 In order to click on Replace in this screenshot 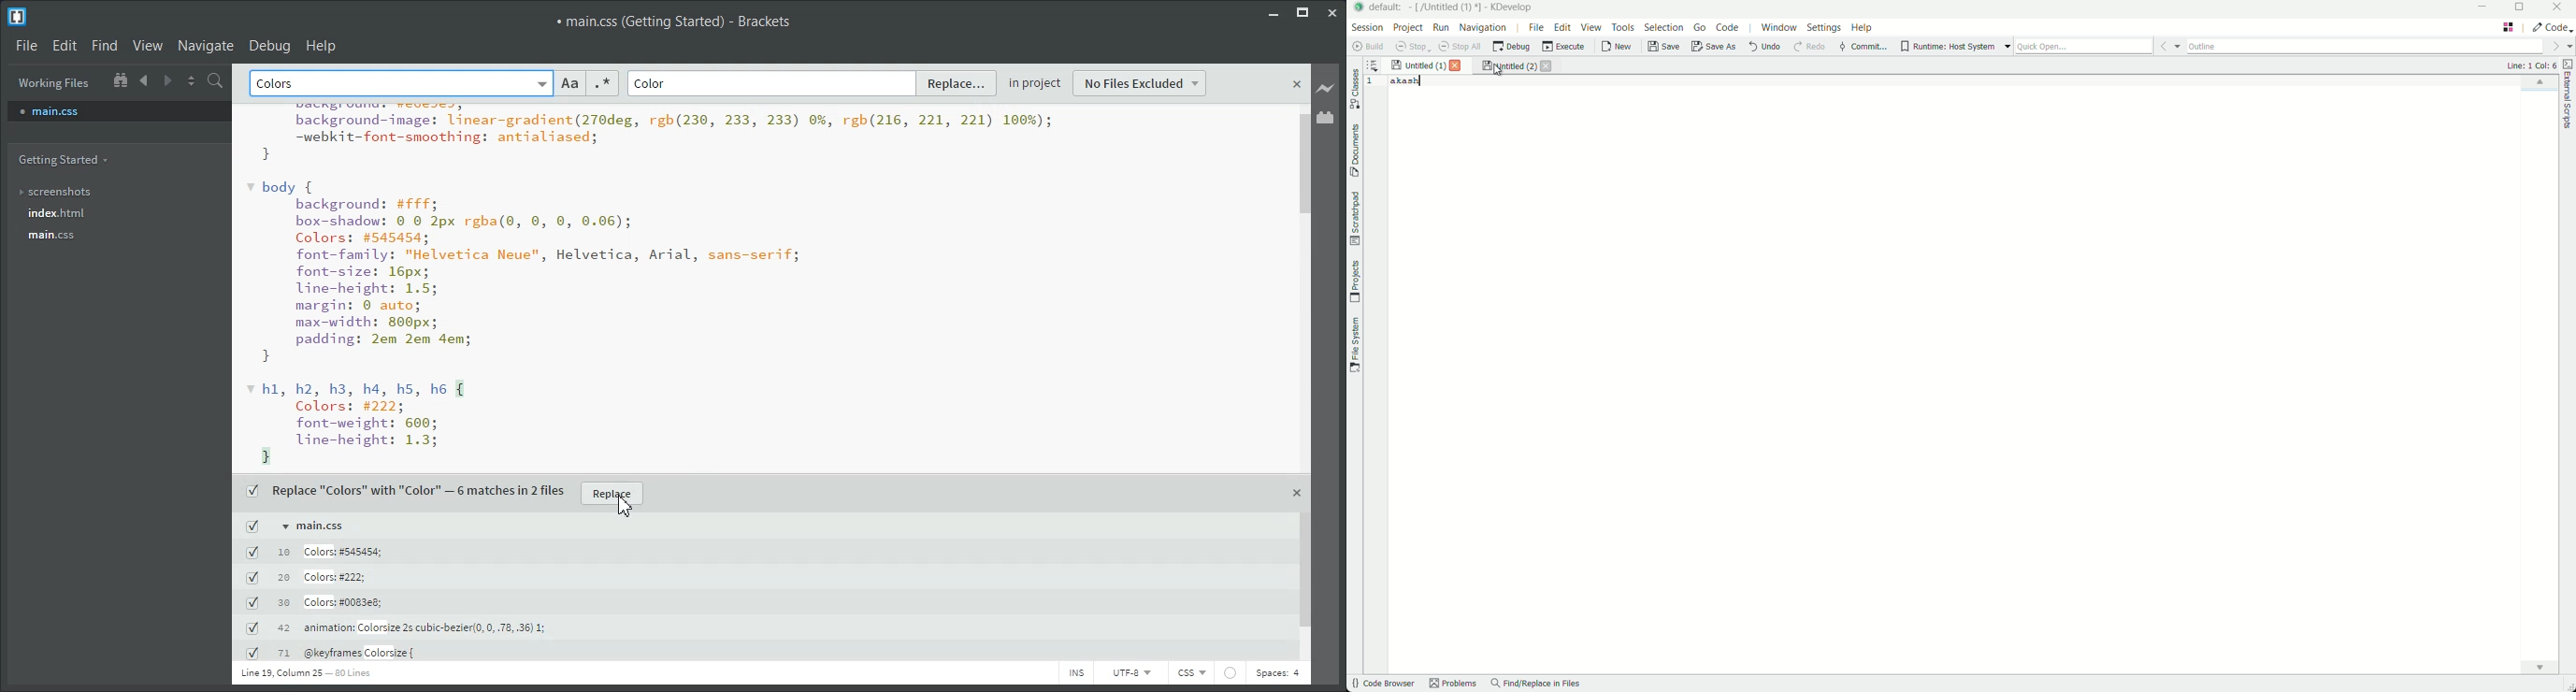, I will do `click(612, 494)`.